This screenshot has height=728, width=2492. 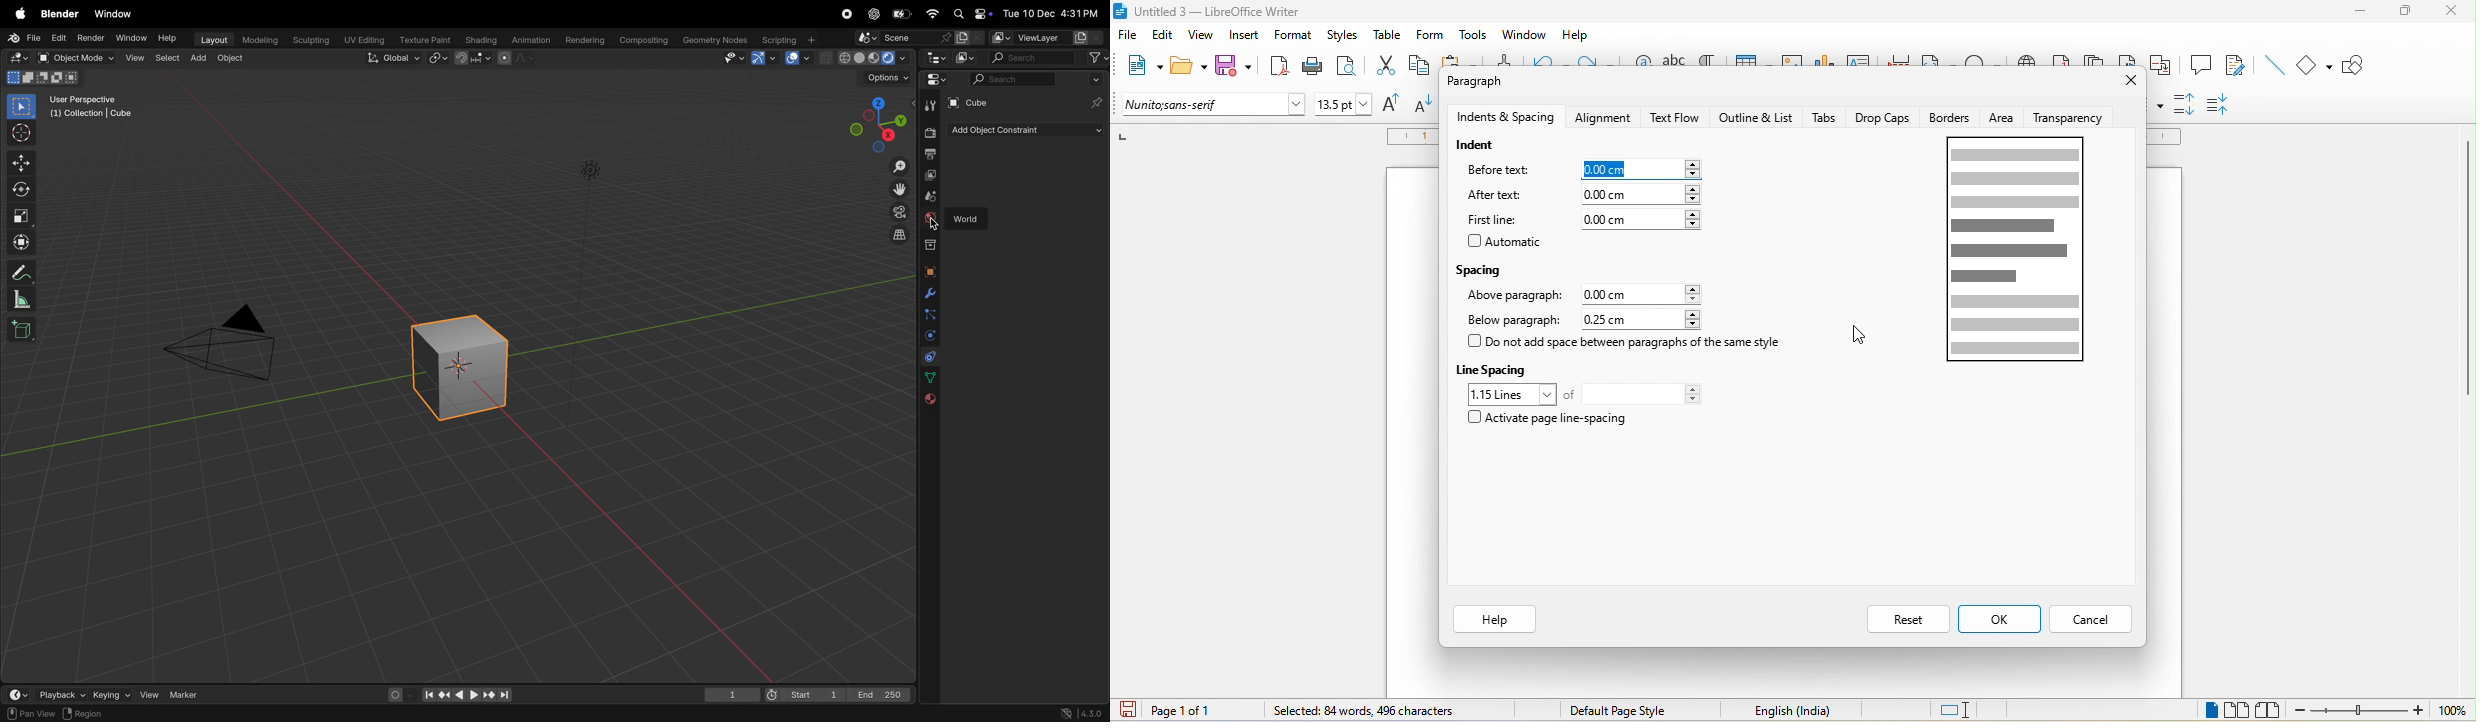 I want to click on scripting, so click(x=791, y=39).